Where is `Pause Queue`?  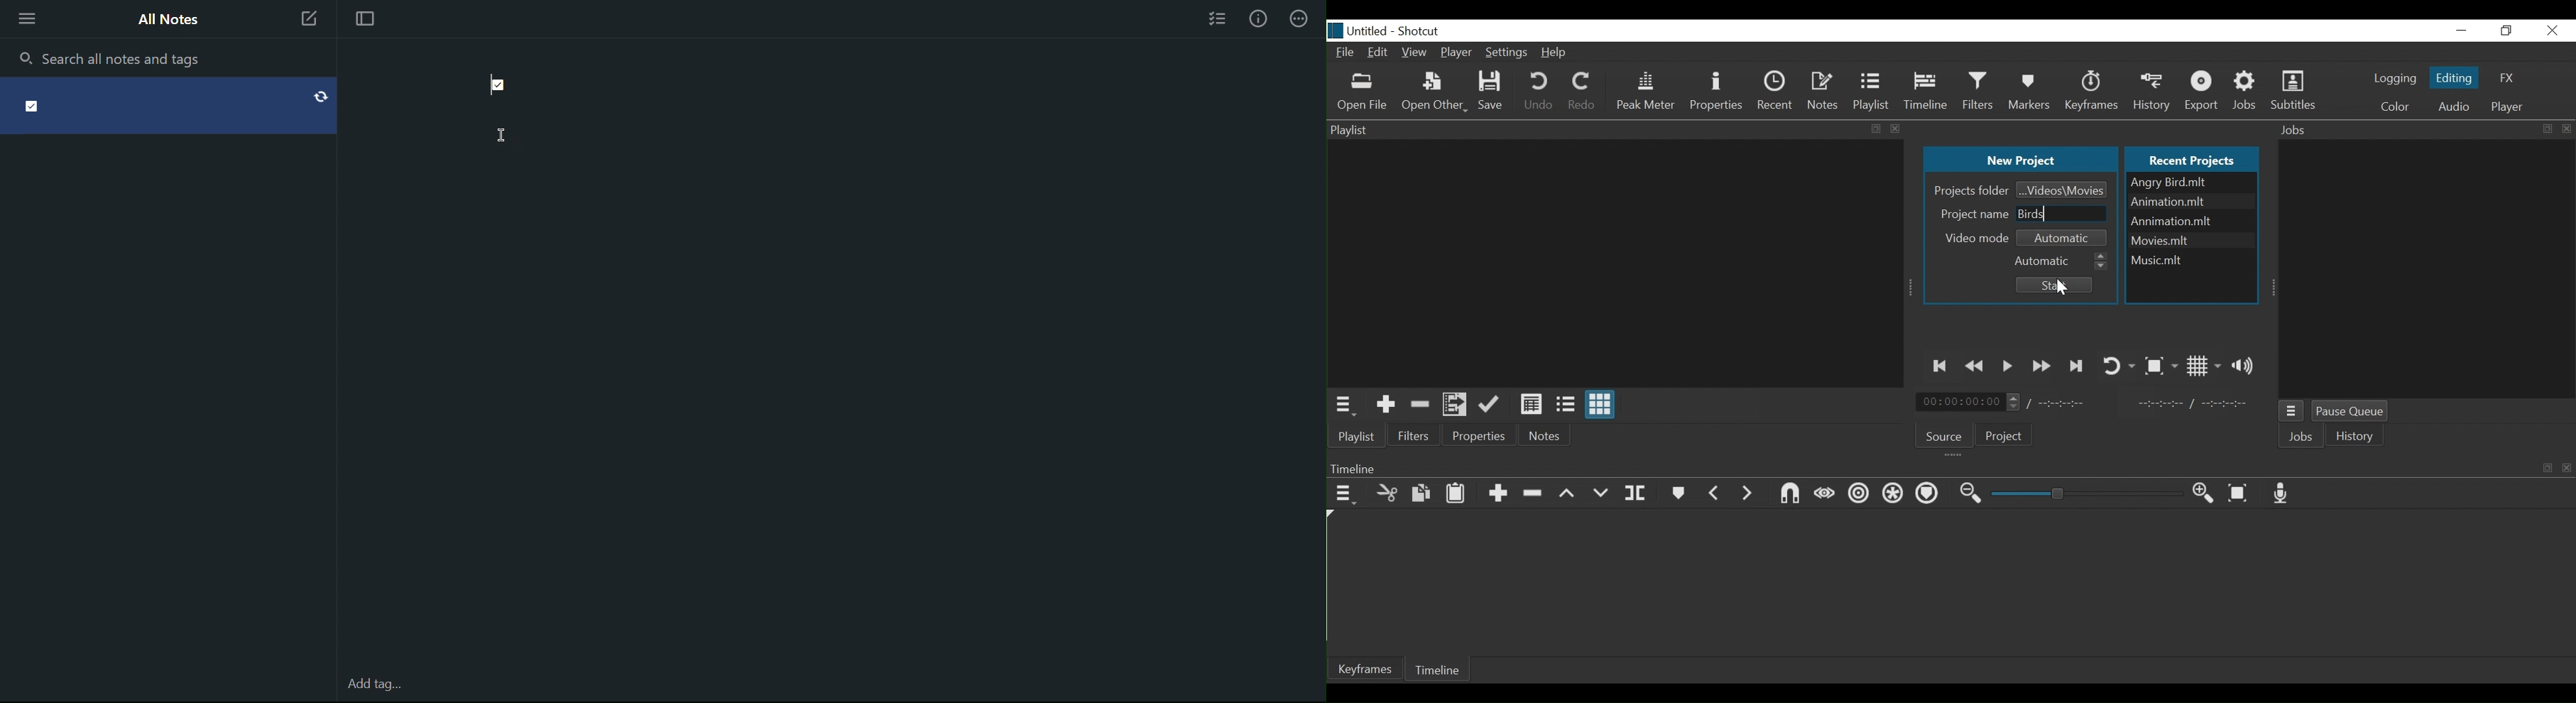 Pause Queue is located at coordinates (2355, 413).